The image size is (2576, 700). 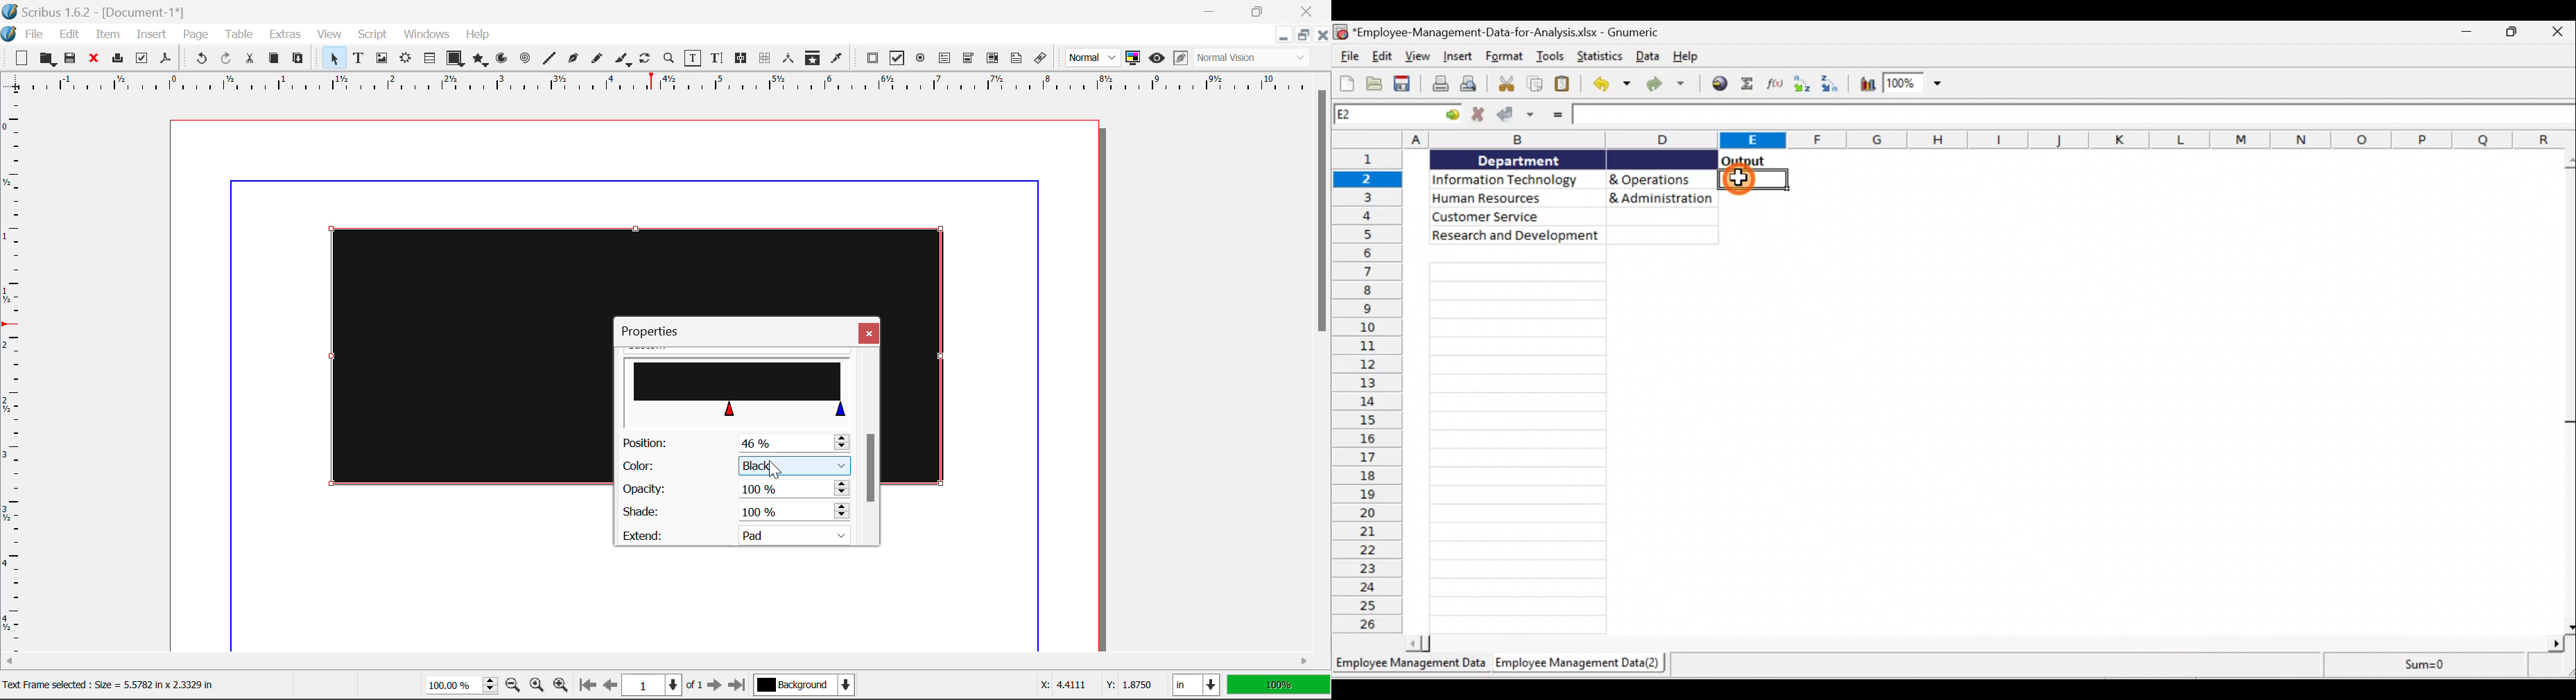 What do you see at coordinates (249, 59) in the screenshot?
I see `Cut` at bounding box center [249, 59].